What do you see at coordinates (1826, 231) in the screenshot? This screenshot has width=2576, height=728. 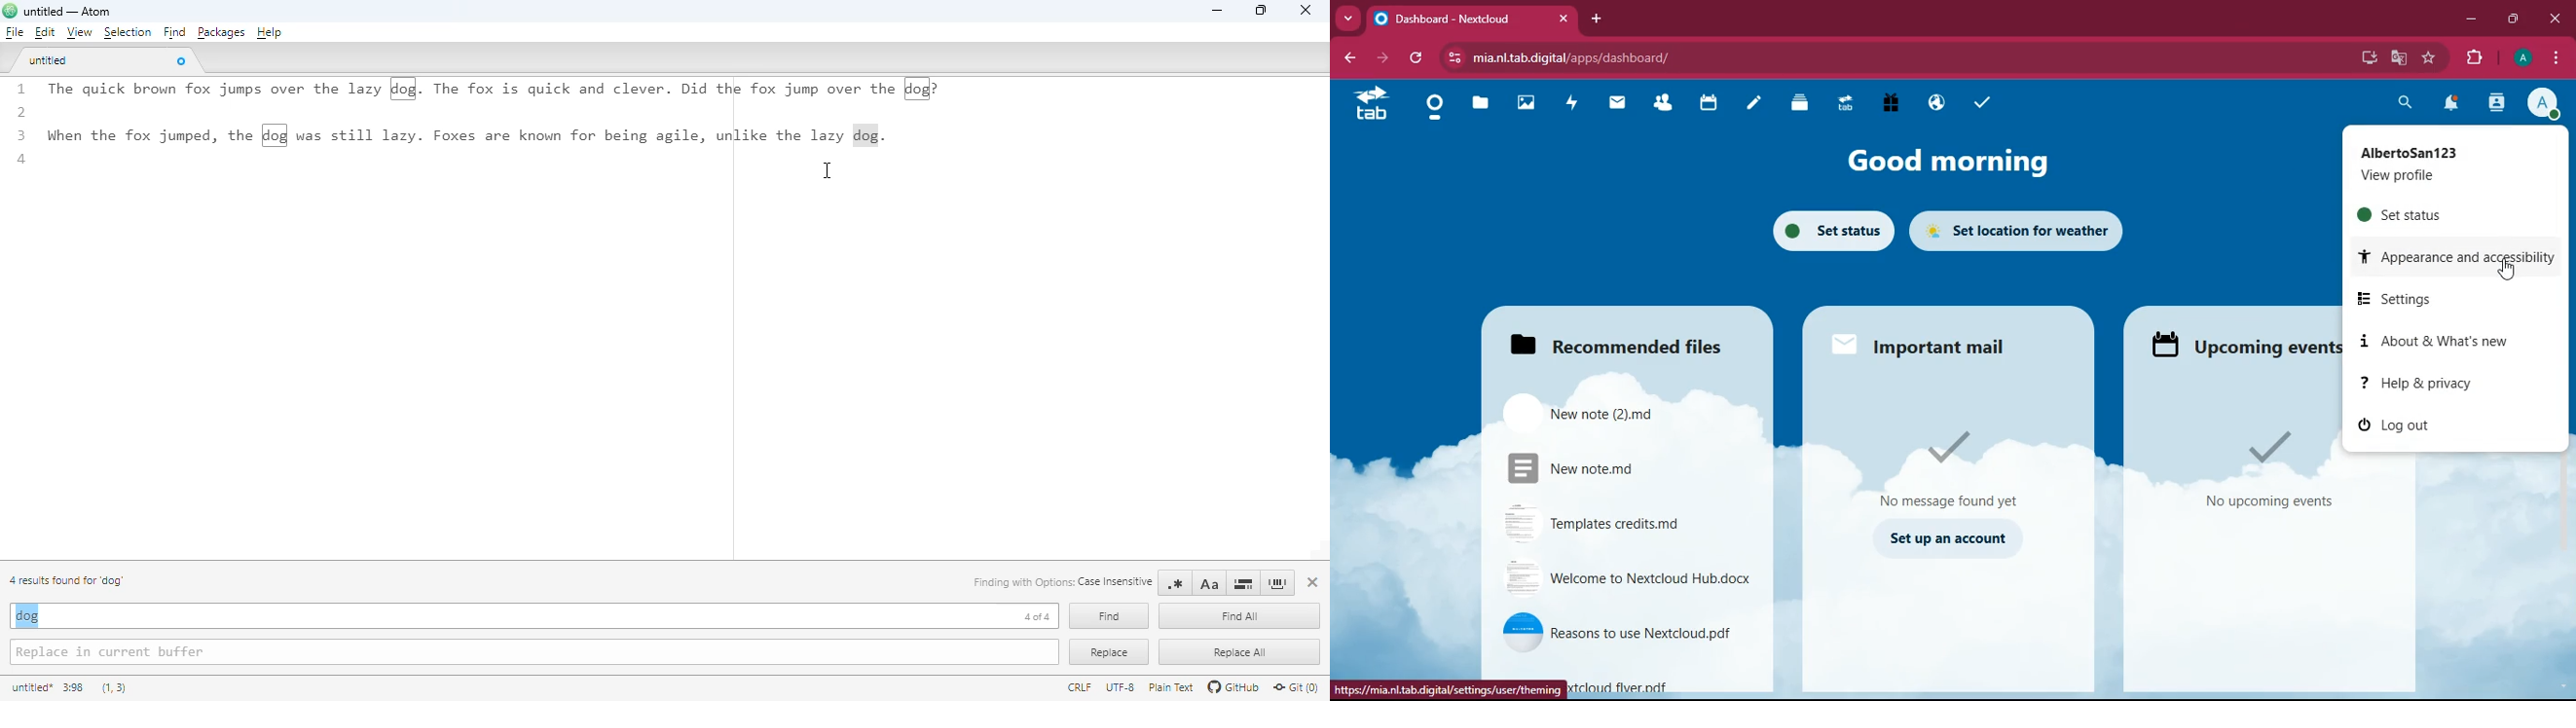 I see `set status` at bounding box center [1826, 231].